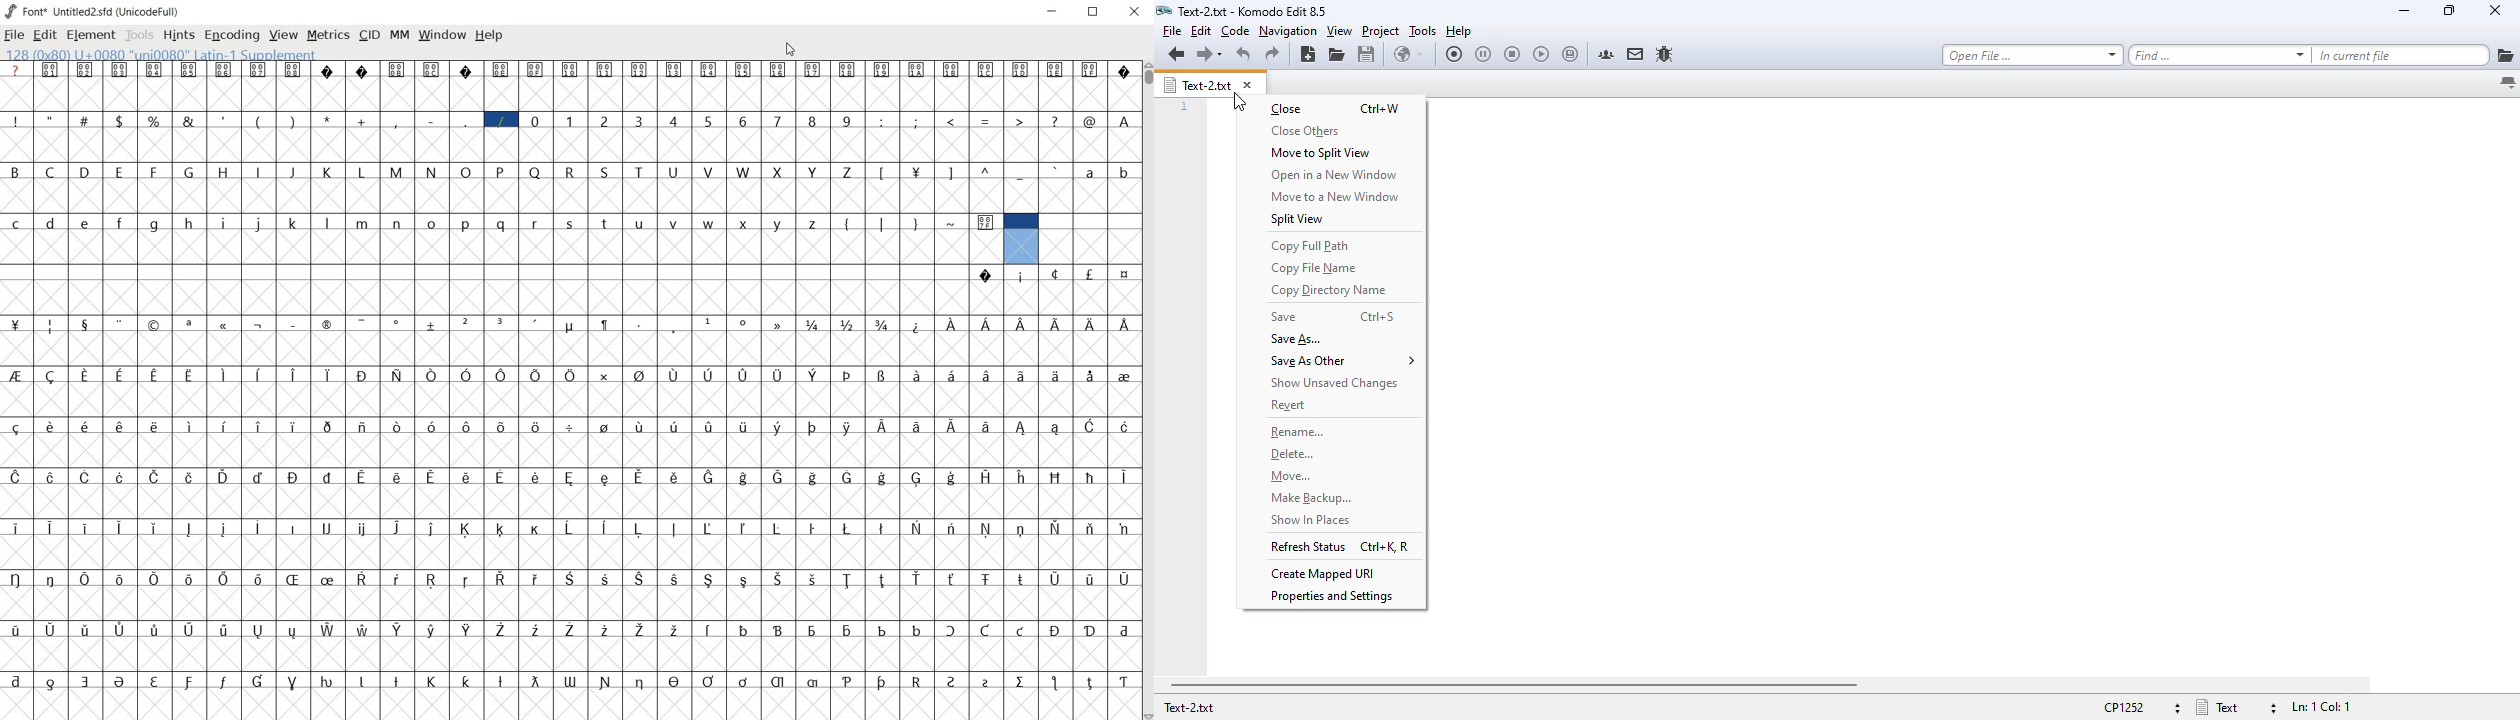  What do you see at coordinates (92, 35) in the screenshot?
I see `element` at bounding box center [92, 35].